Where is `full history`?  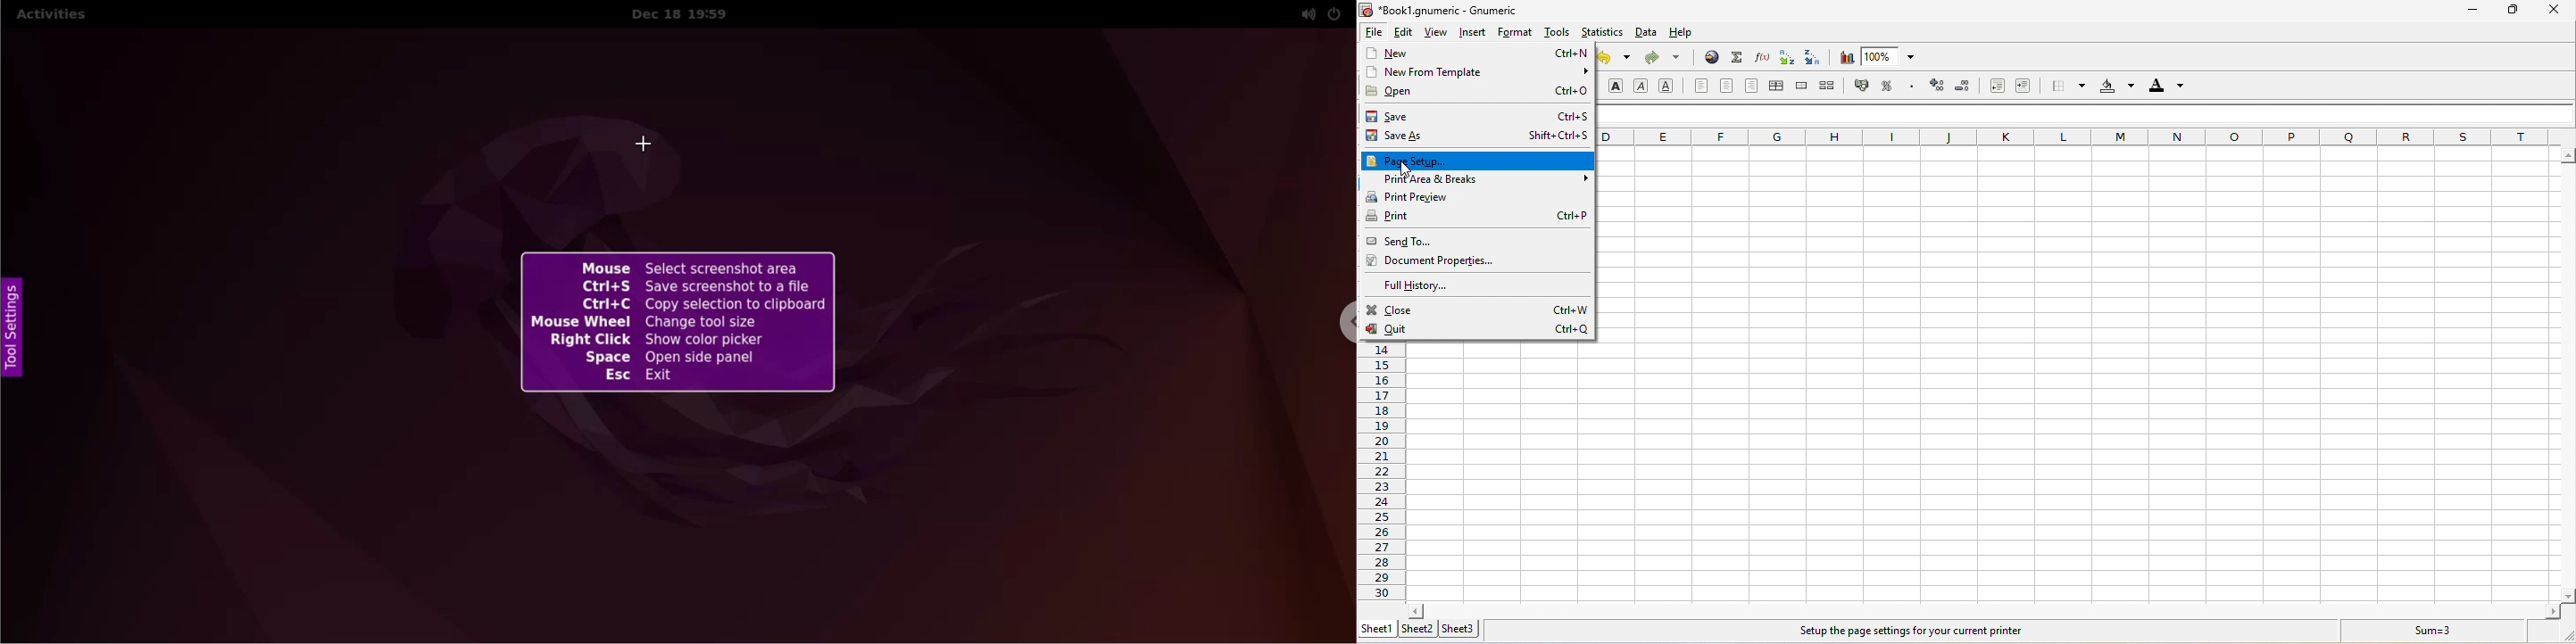
full history is located at coordinates (1440, 284).